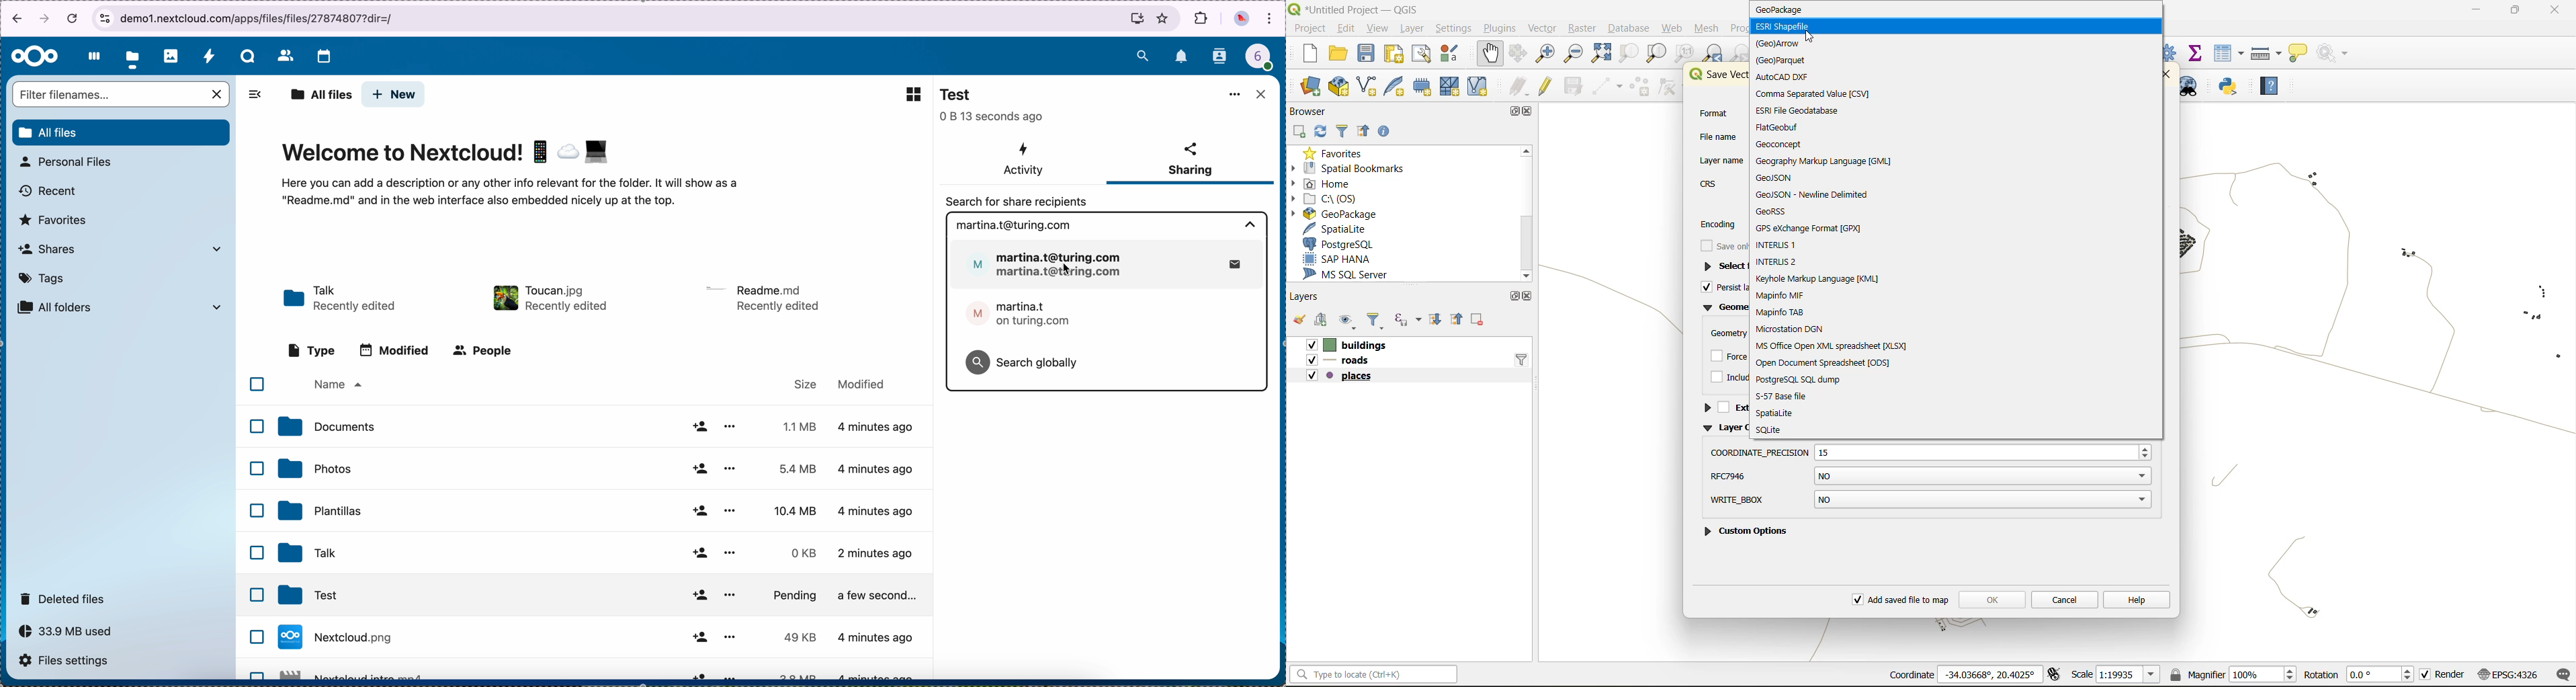  What do you see at coordinates (1163, 18) in the screenshot?
I see `favorites` at bounding box center [1163, 18].